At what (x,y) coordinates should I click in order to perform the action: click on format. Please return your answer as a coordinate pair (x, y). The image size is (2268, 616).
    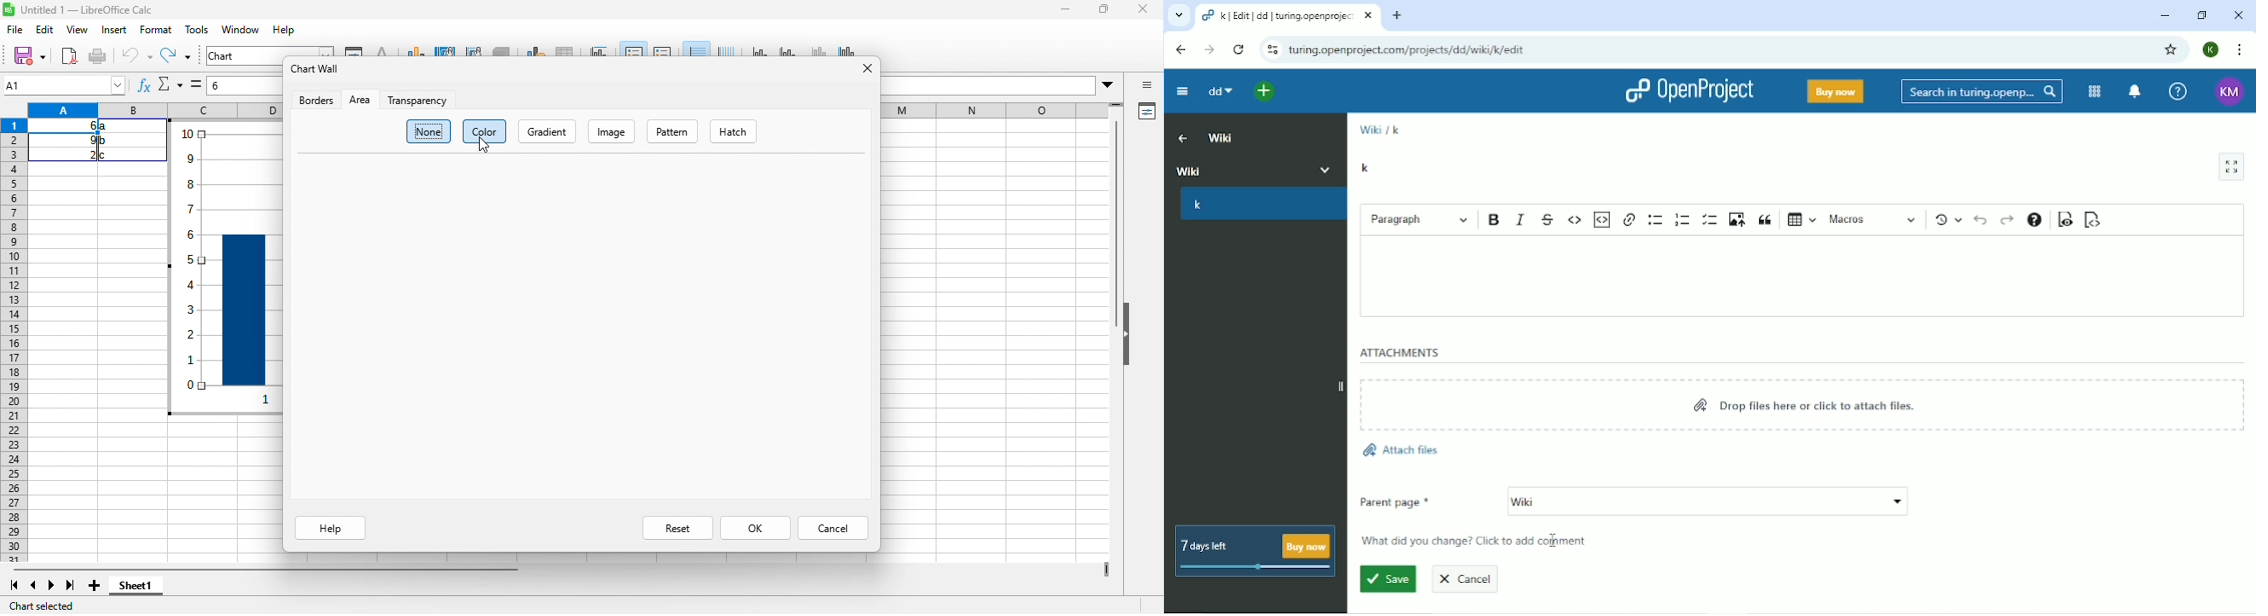
    Looking at the image, I should click on (159, 29).